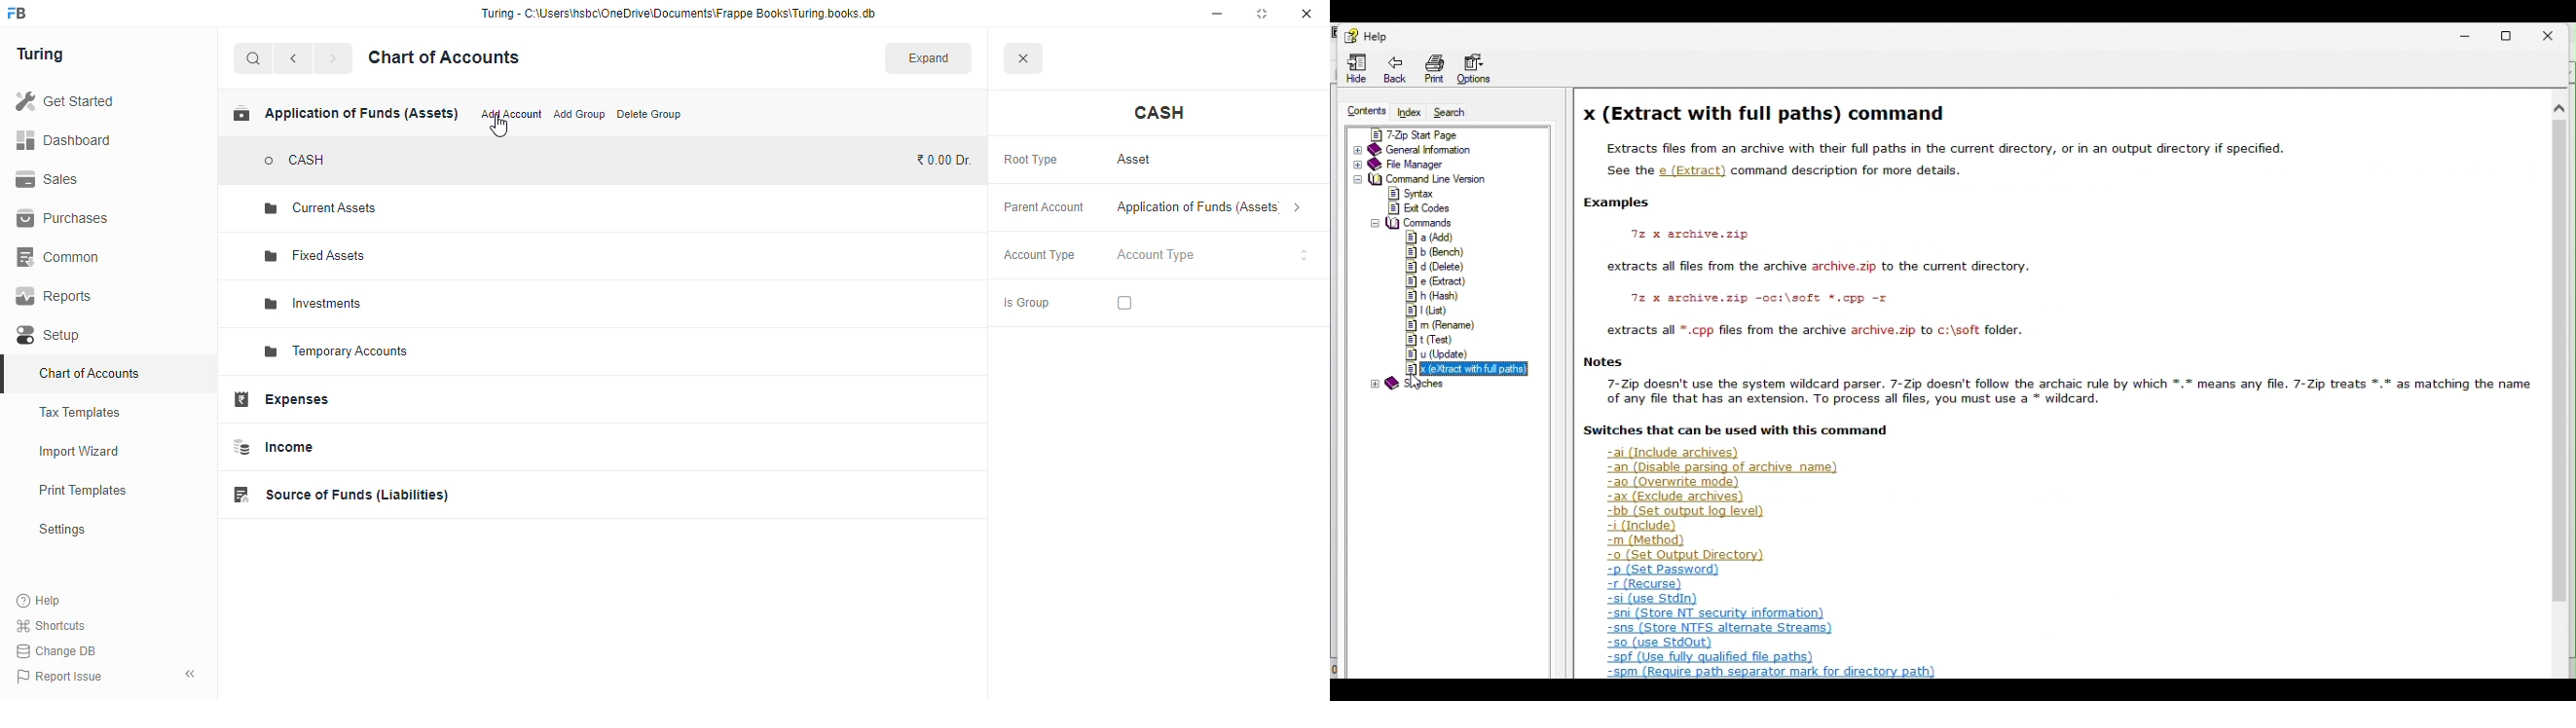 This screenshot has width=2576, height=728. I want to click on Examples, so click(1637, 206).